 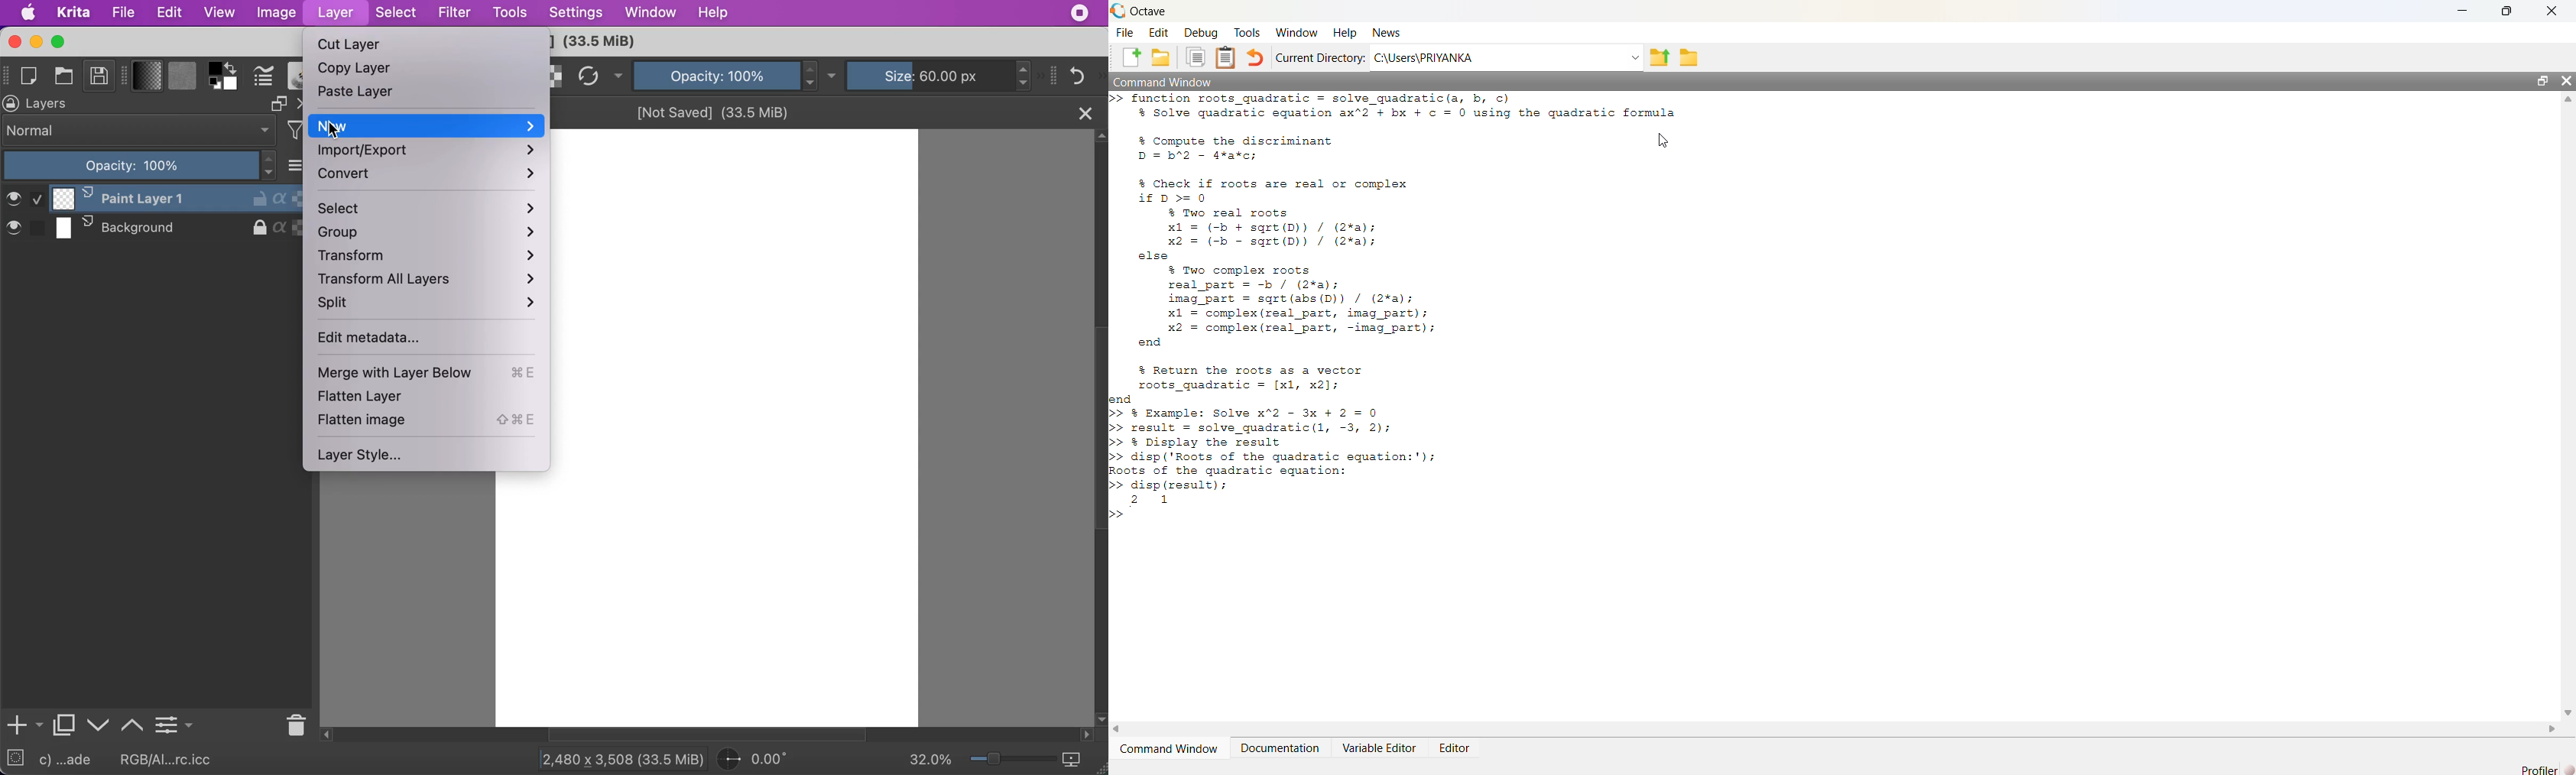 I want to click on layer style, so click(x=367, y=455).